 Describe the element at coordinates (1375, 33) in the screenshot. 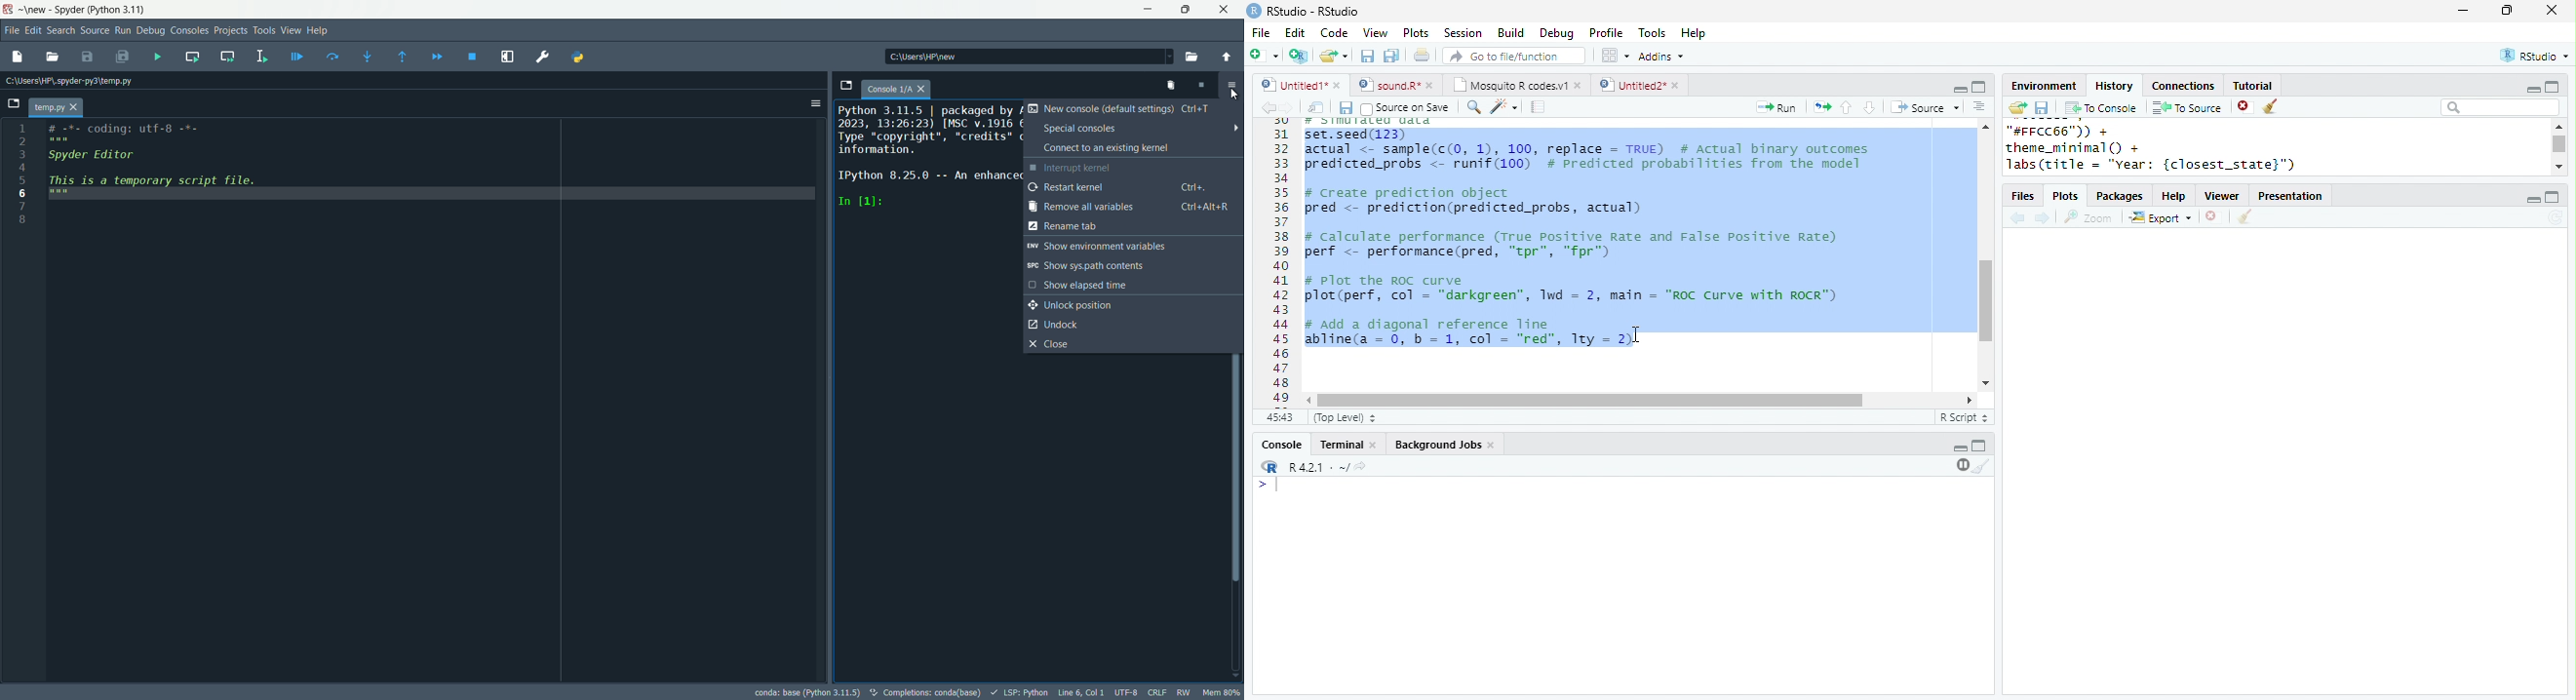

I see `View` at that location.